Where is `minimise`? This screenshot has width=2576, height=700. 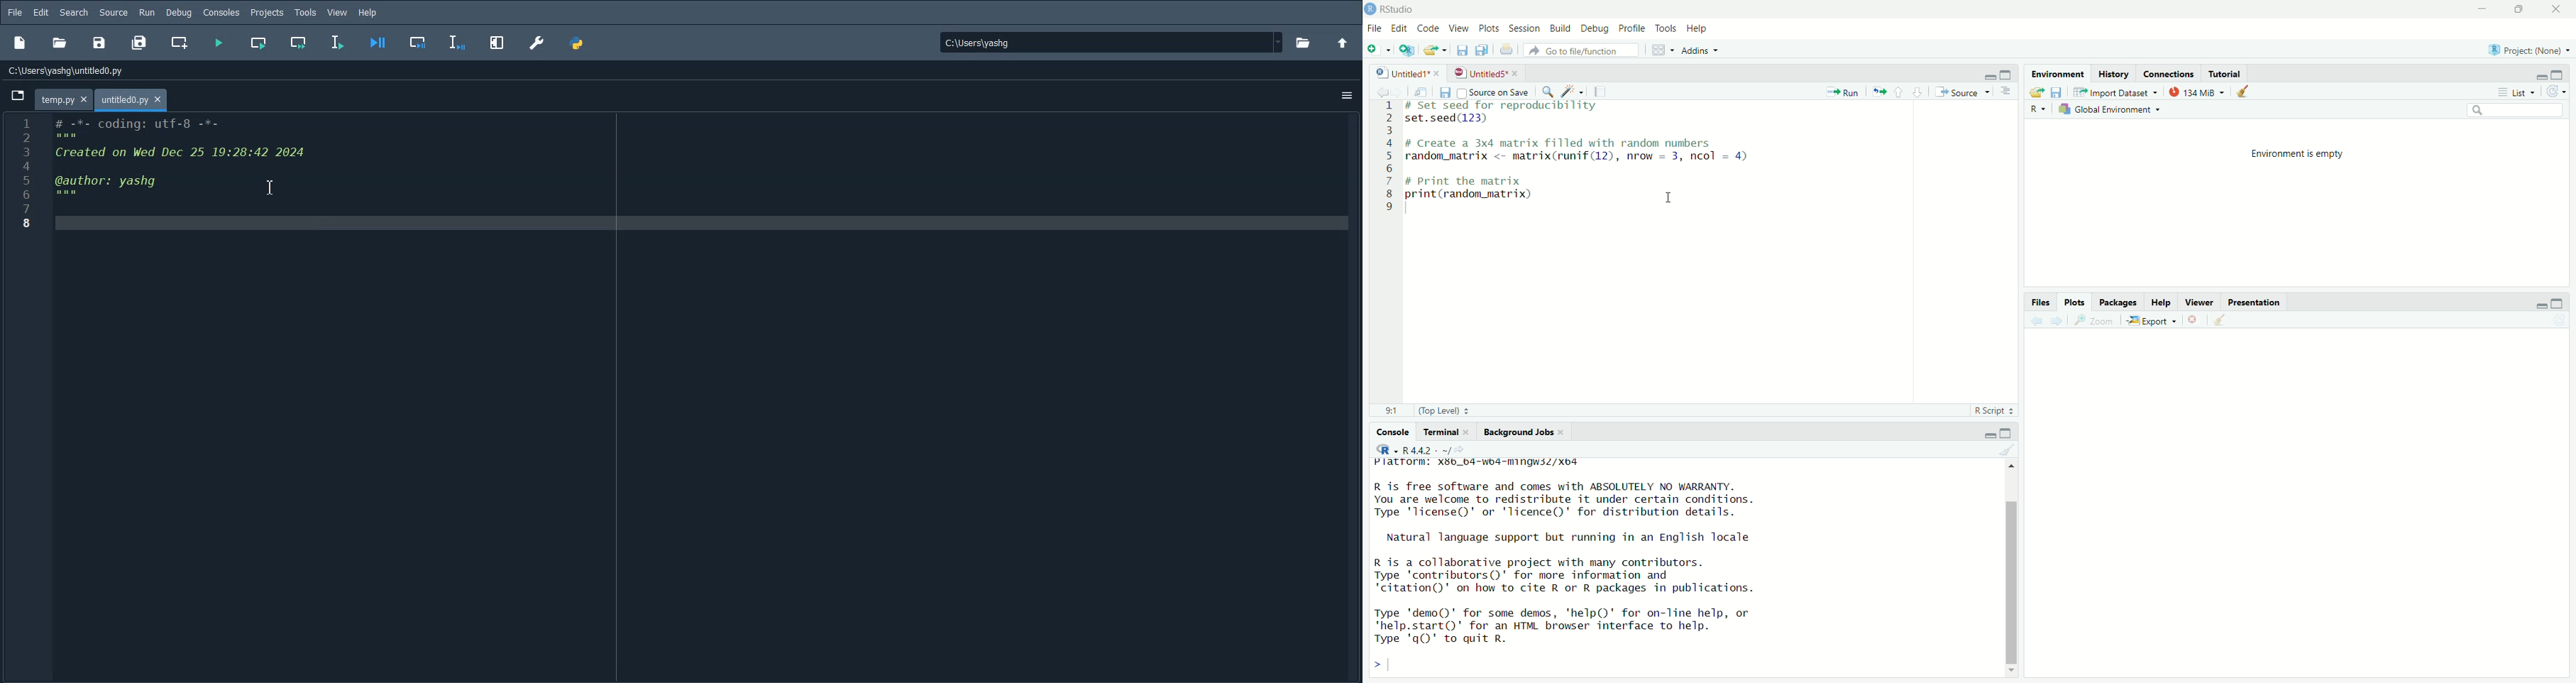
minimise is located at coordinates (2537, 307).